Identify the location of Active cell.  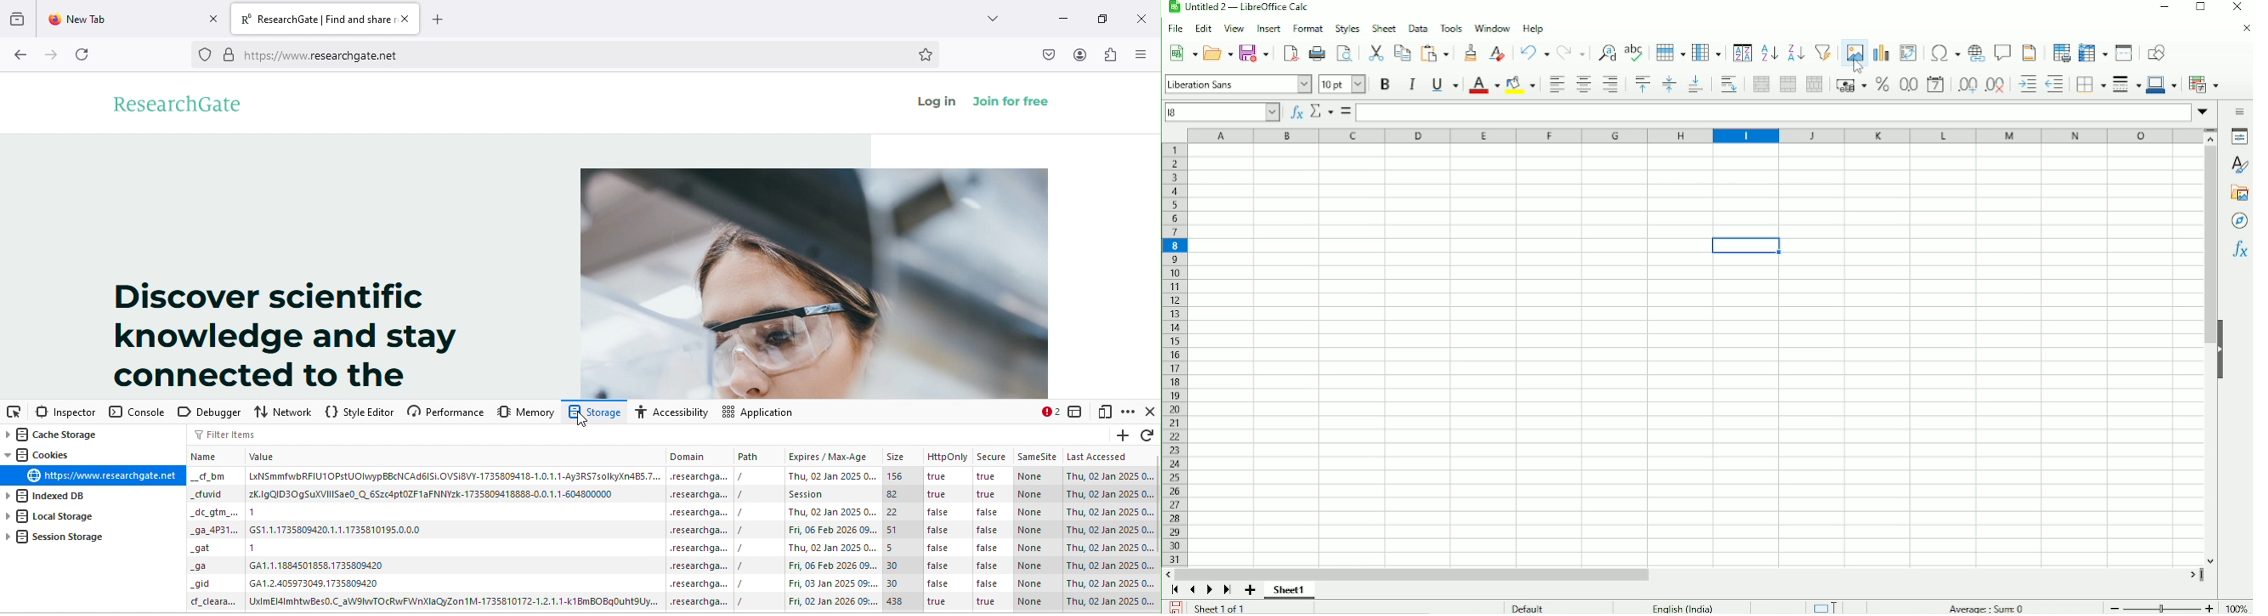
(1223, 111).